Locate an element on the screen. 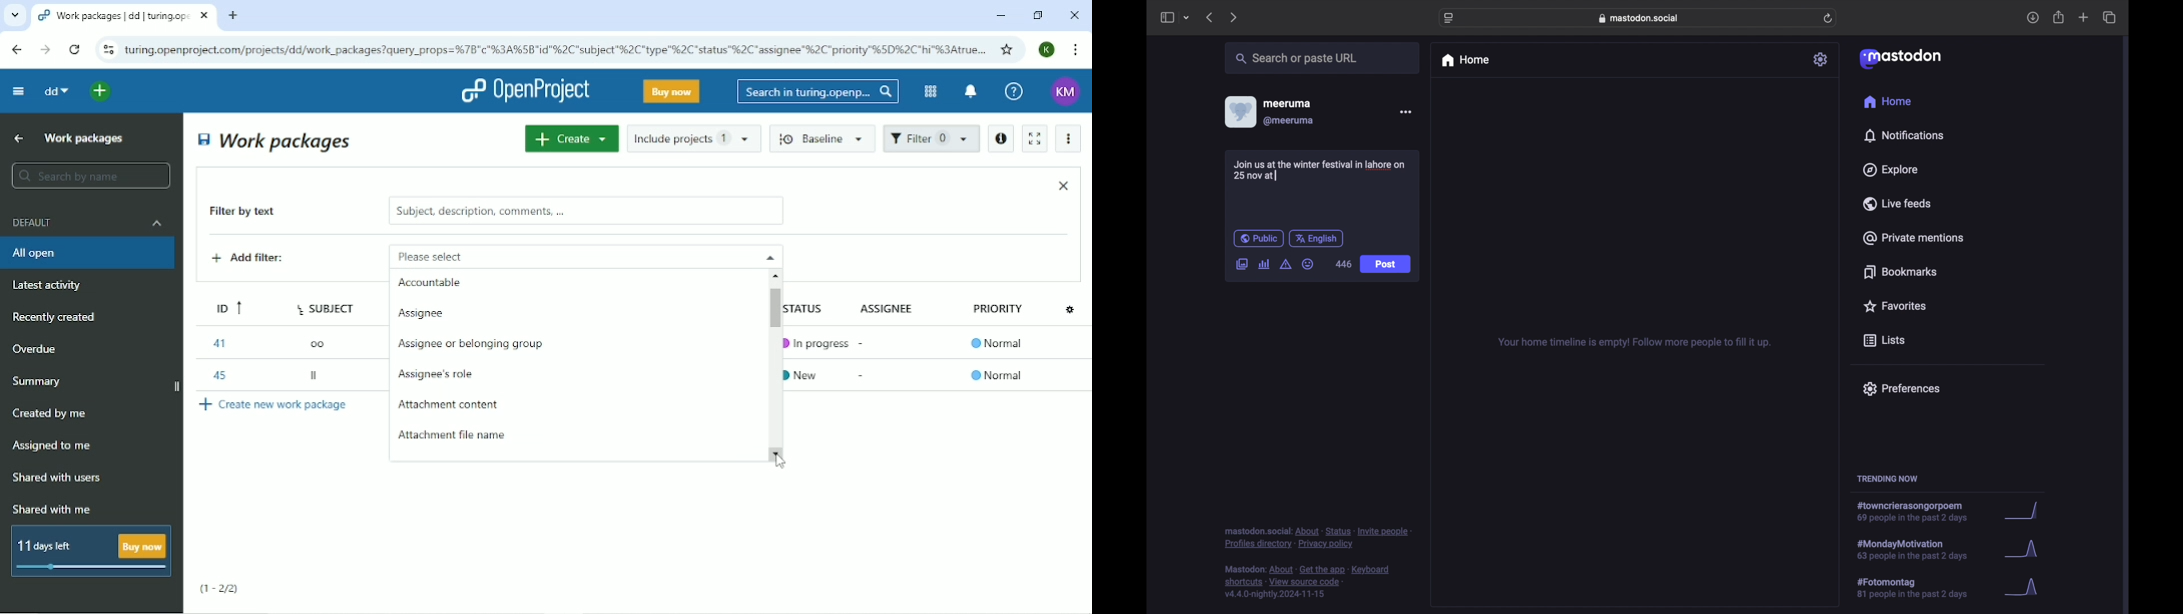 This screenshot has width=2184, height=616. Restore down is located at coordinates (1037, 15).